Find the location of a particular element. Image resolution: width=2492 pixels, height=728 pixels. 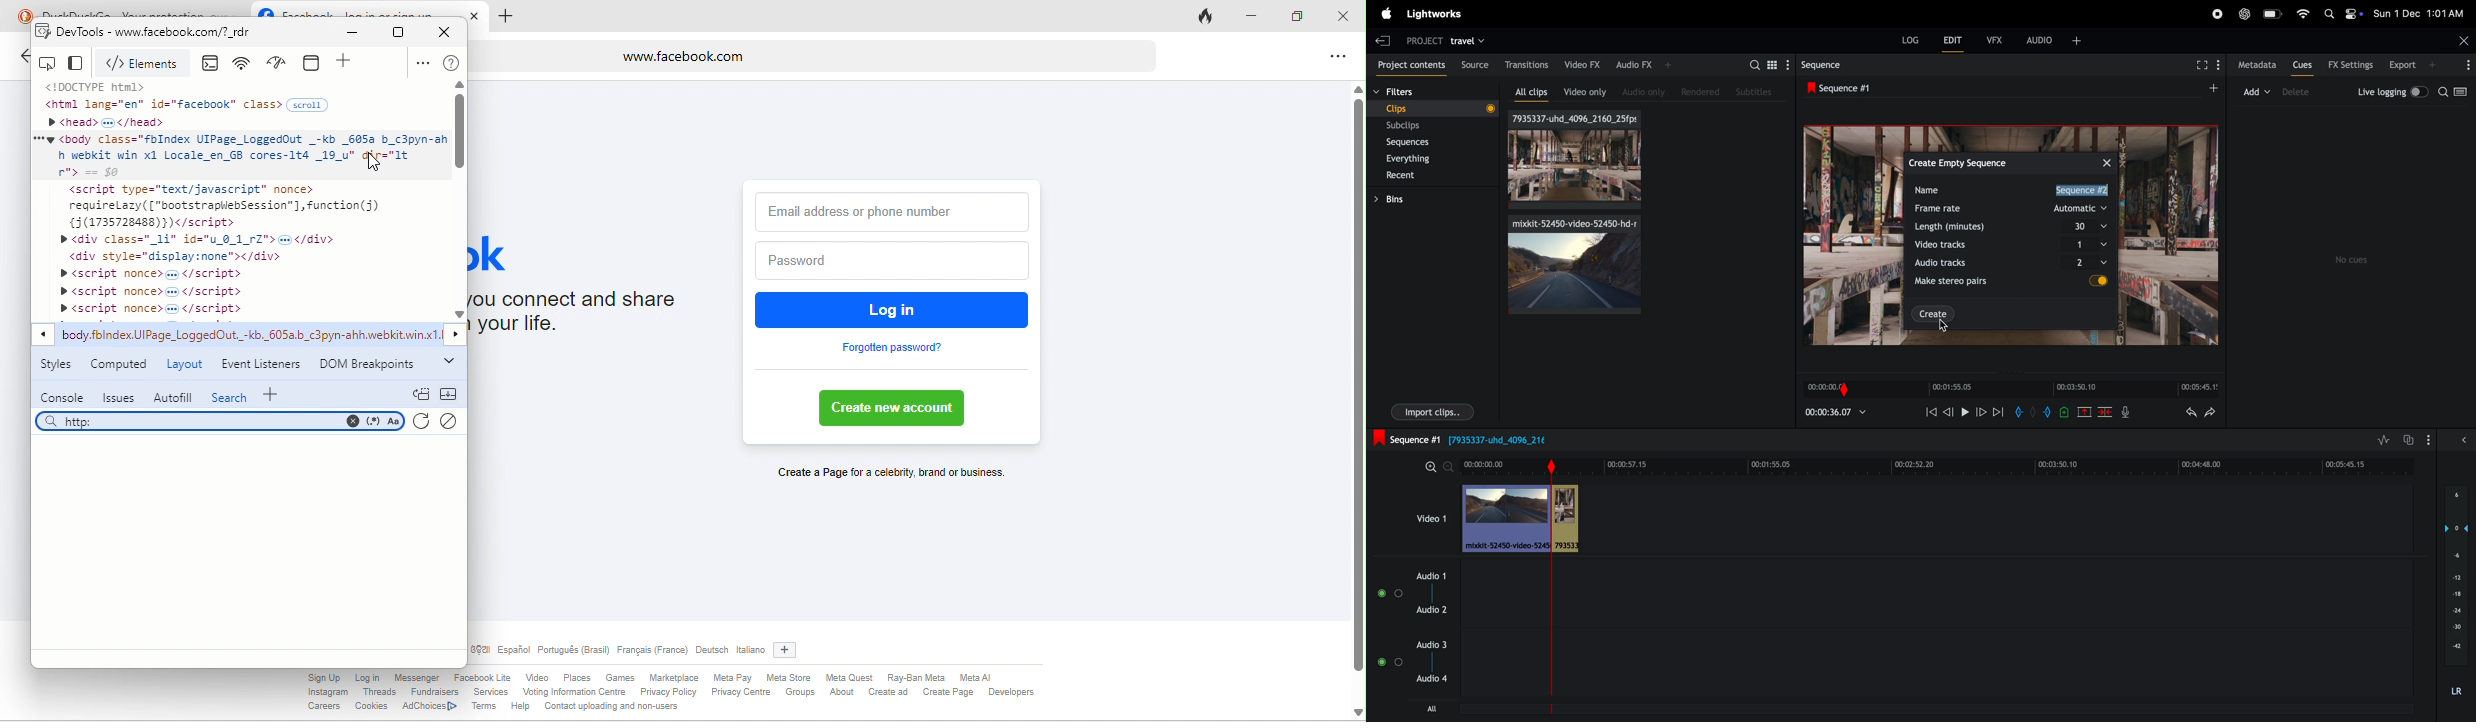

rendered is located at coordinates (1701, 91).